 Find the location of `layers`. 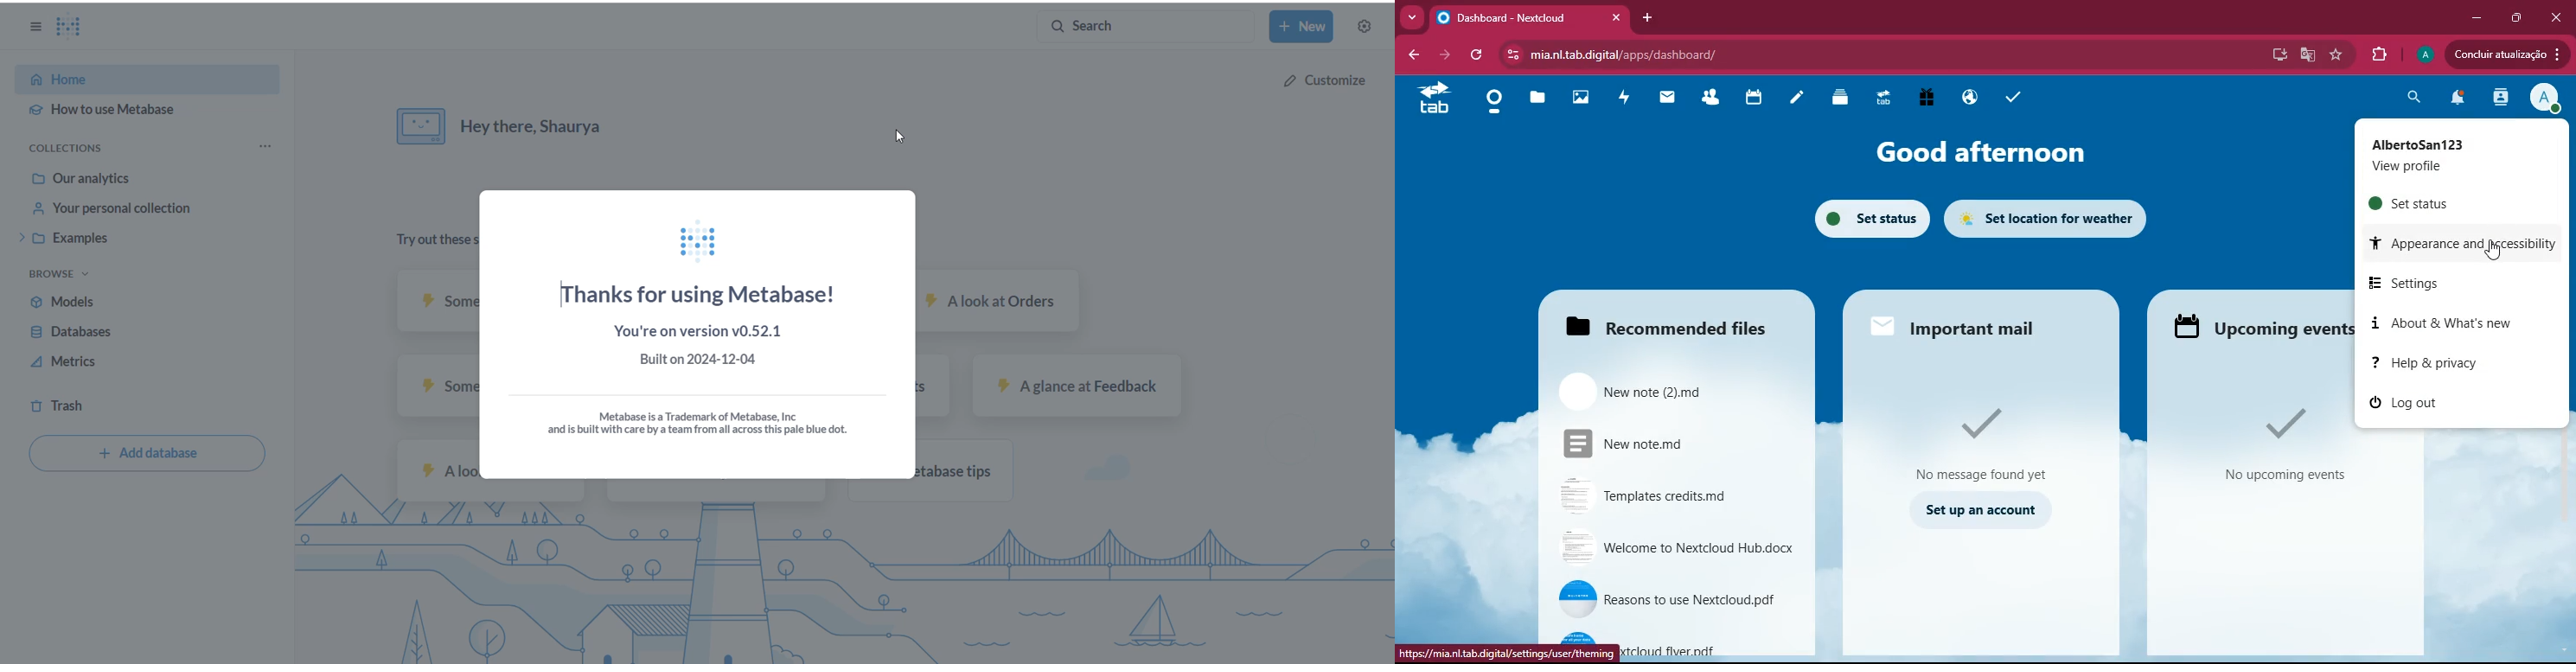

layers is located at coordinates (1841, 101).